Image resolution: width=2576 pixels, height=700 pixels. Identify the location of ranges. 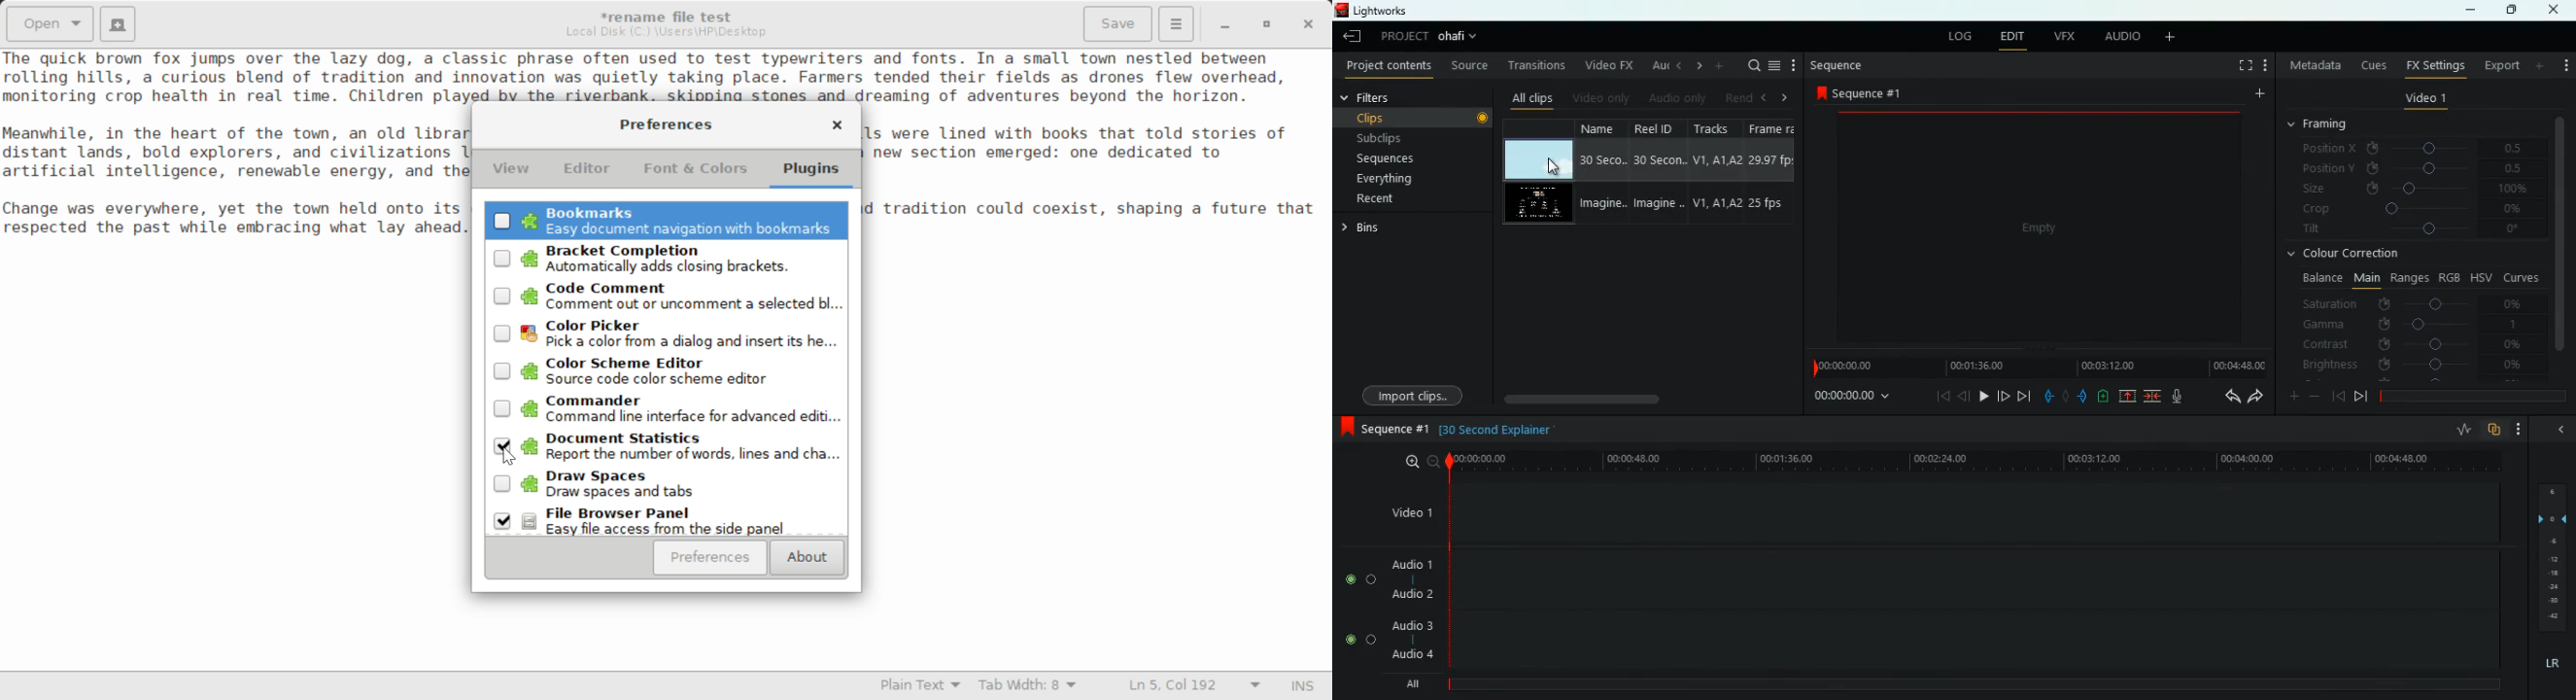
(2410, 279).